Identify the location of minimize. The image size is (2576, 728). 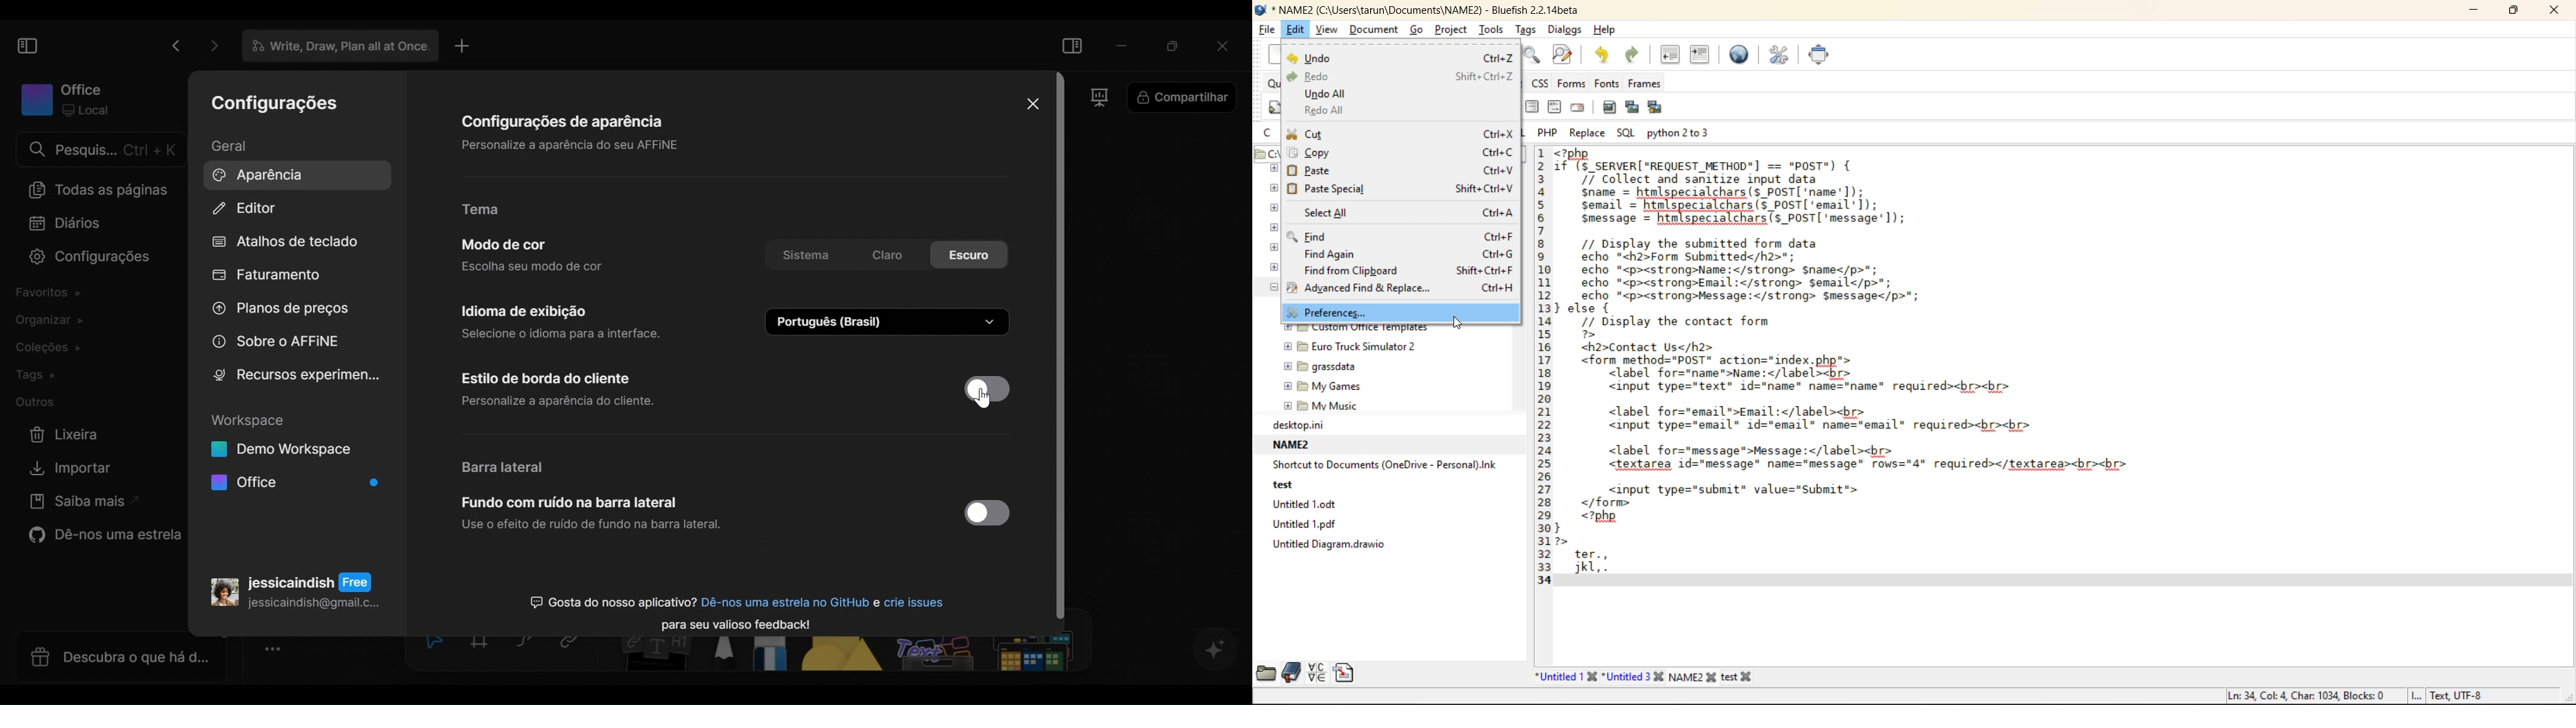
(1123, 44).